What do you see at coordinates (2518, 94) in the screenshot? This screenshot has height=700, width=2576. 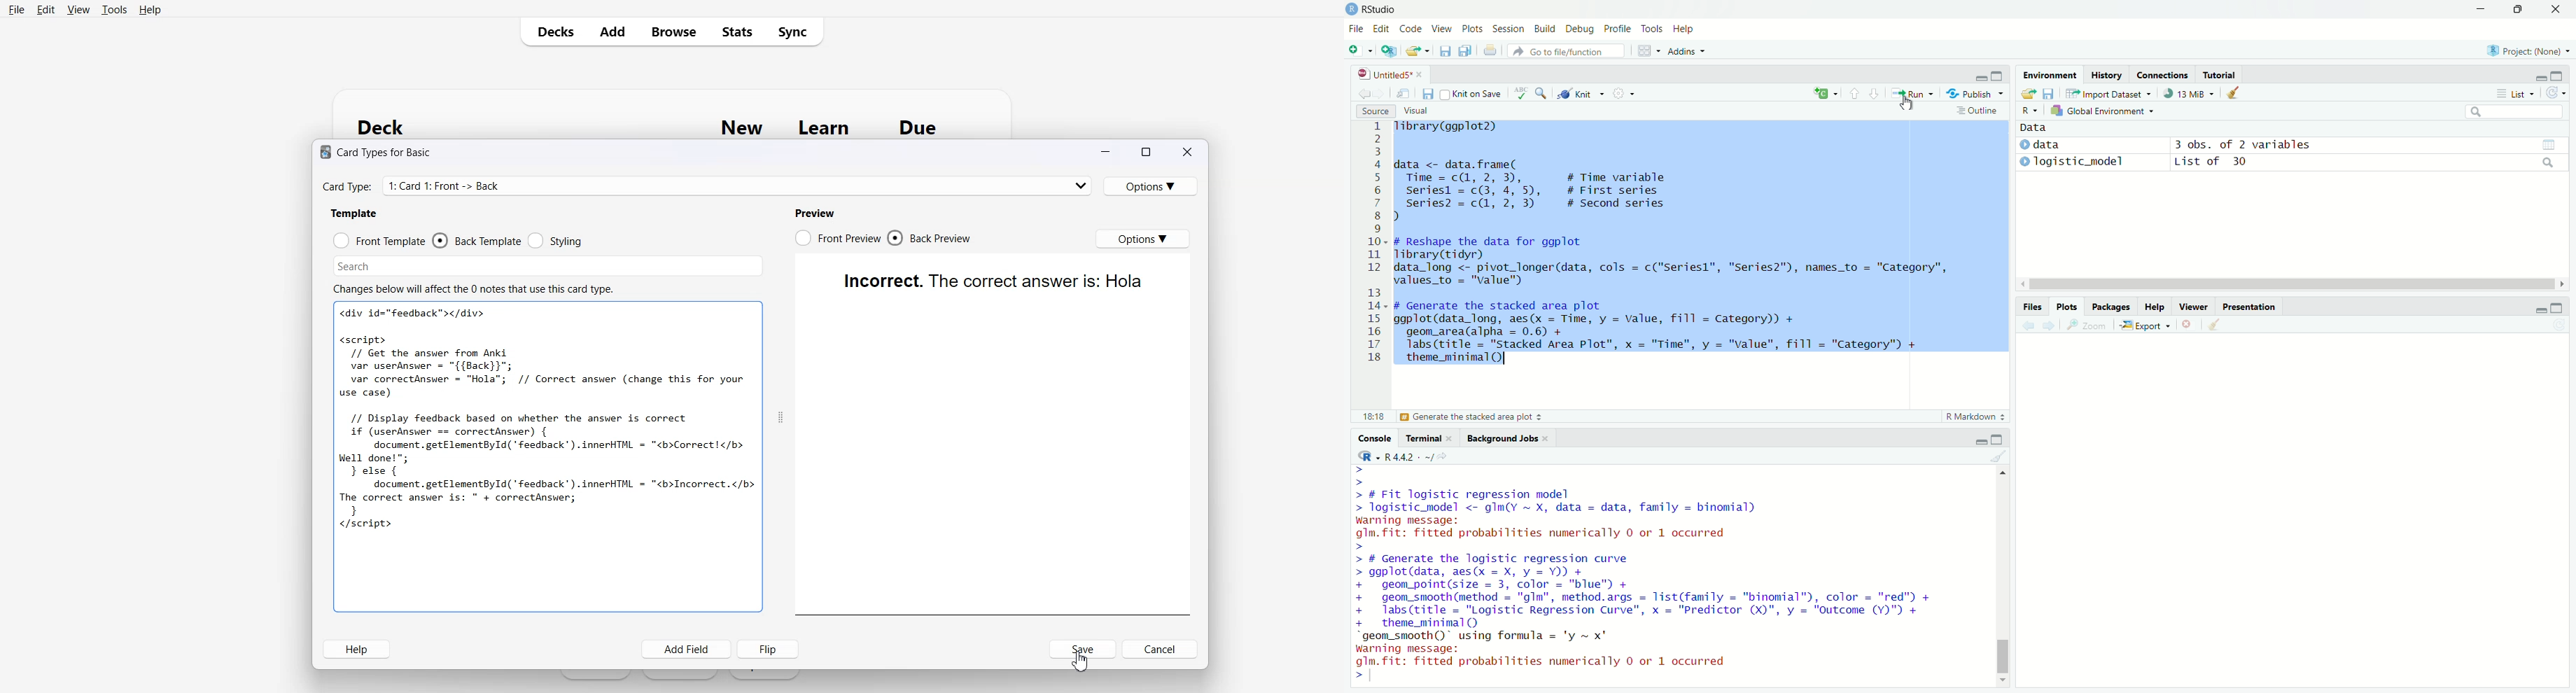 I see `List` at bounding box center [2518, 94].